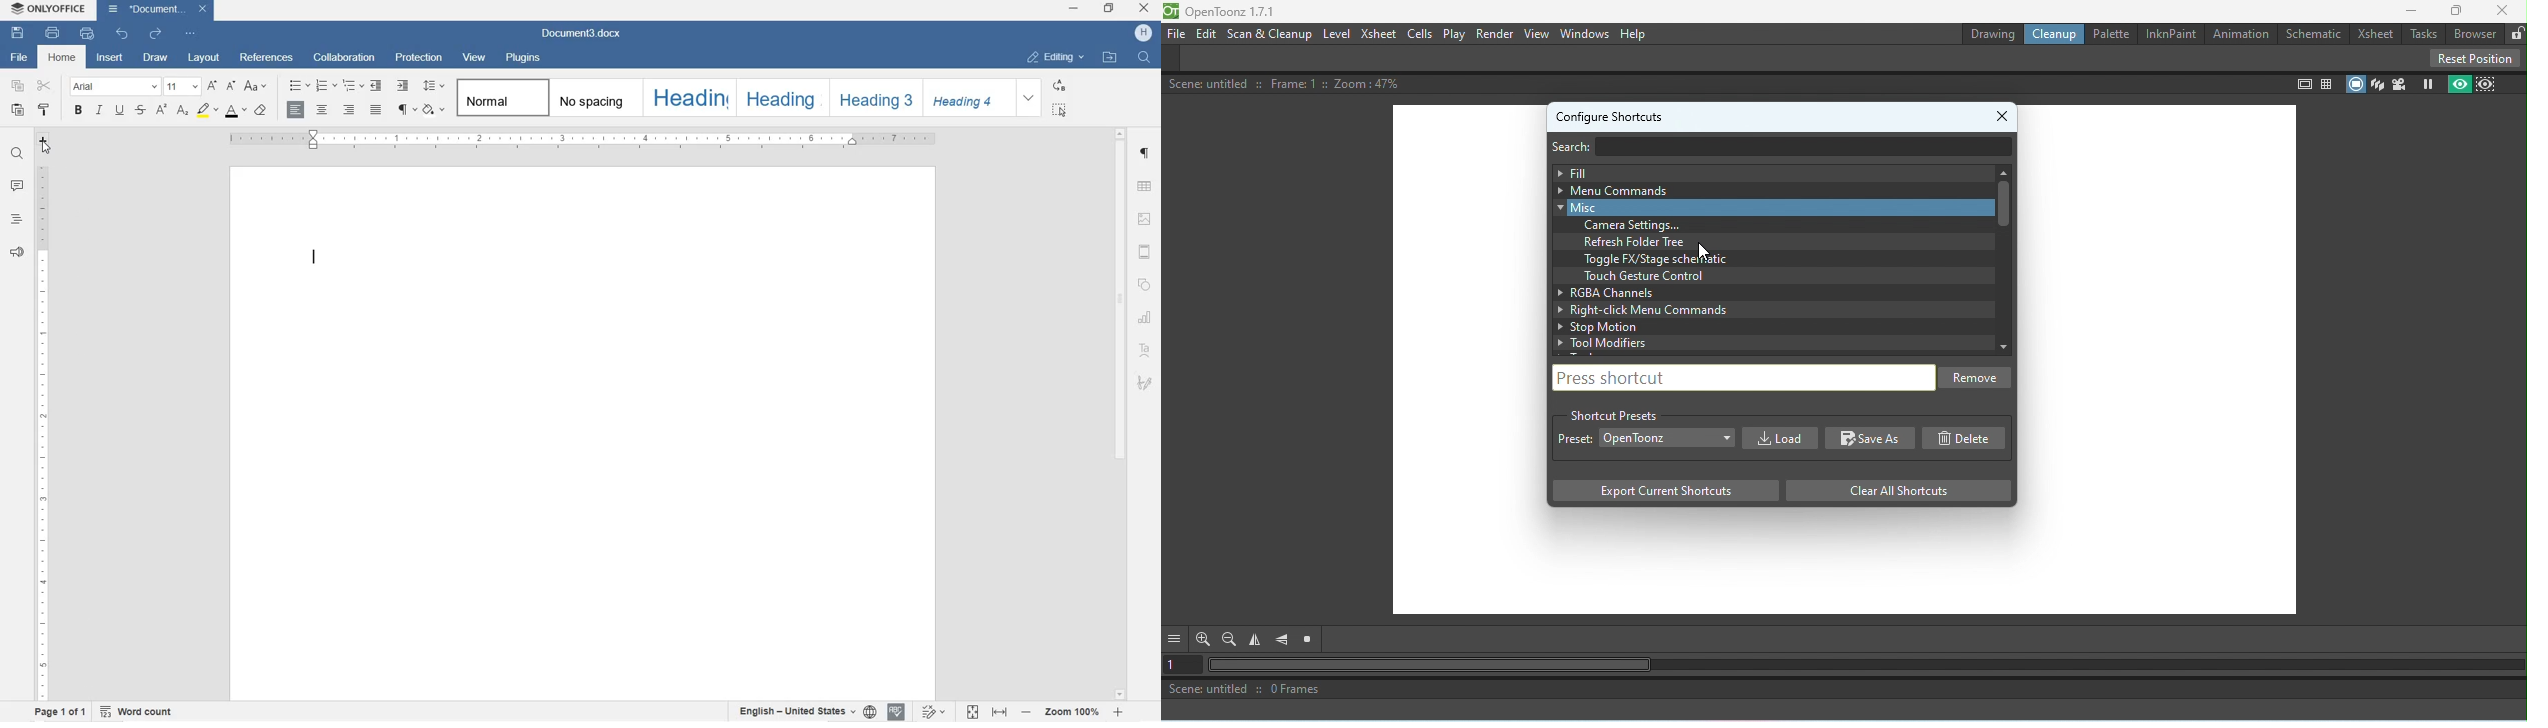 The height and width of the screenshot is (728, 2548). I want to click on JUSTIFIED, so click(377, 110).